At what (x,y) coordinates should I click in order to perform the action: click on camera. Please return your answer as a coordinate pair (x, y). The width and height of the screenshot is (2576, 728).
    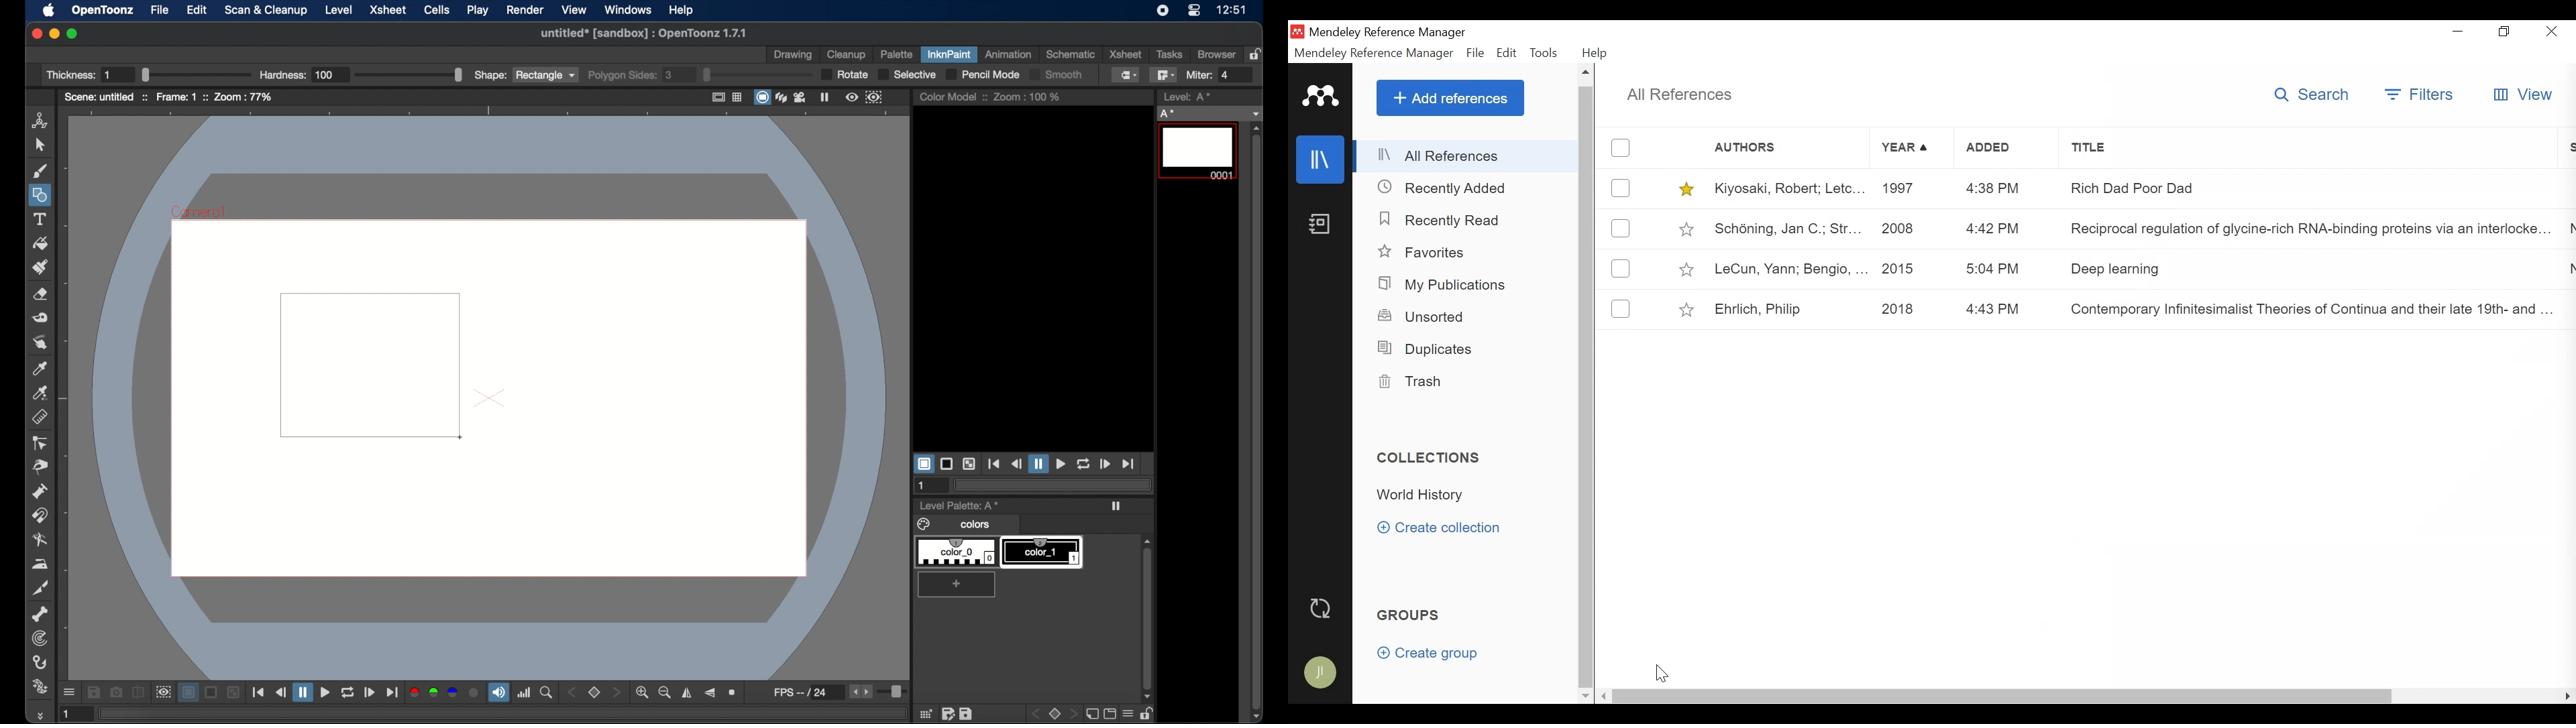
    Looking at the image, I should click on (802, 97).